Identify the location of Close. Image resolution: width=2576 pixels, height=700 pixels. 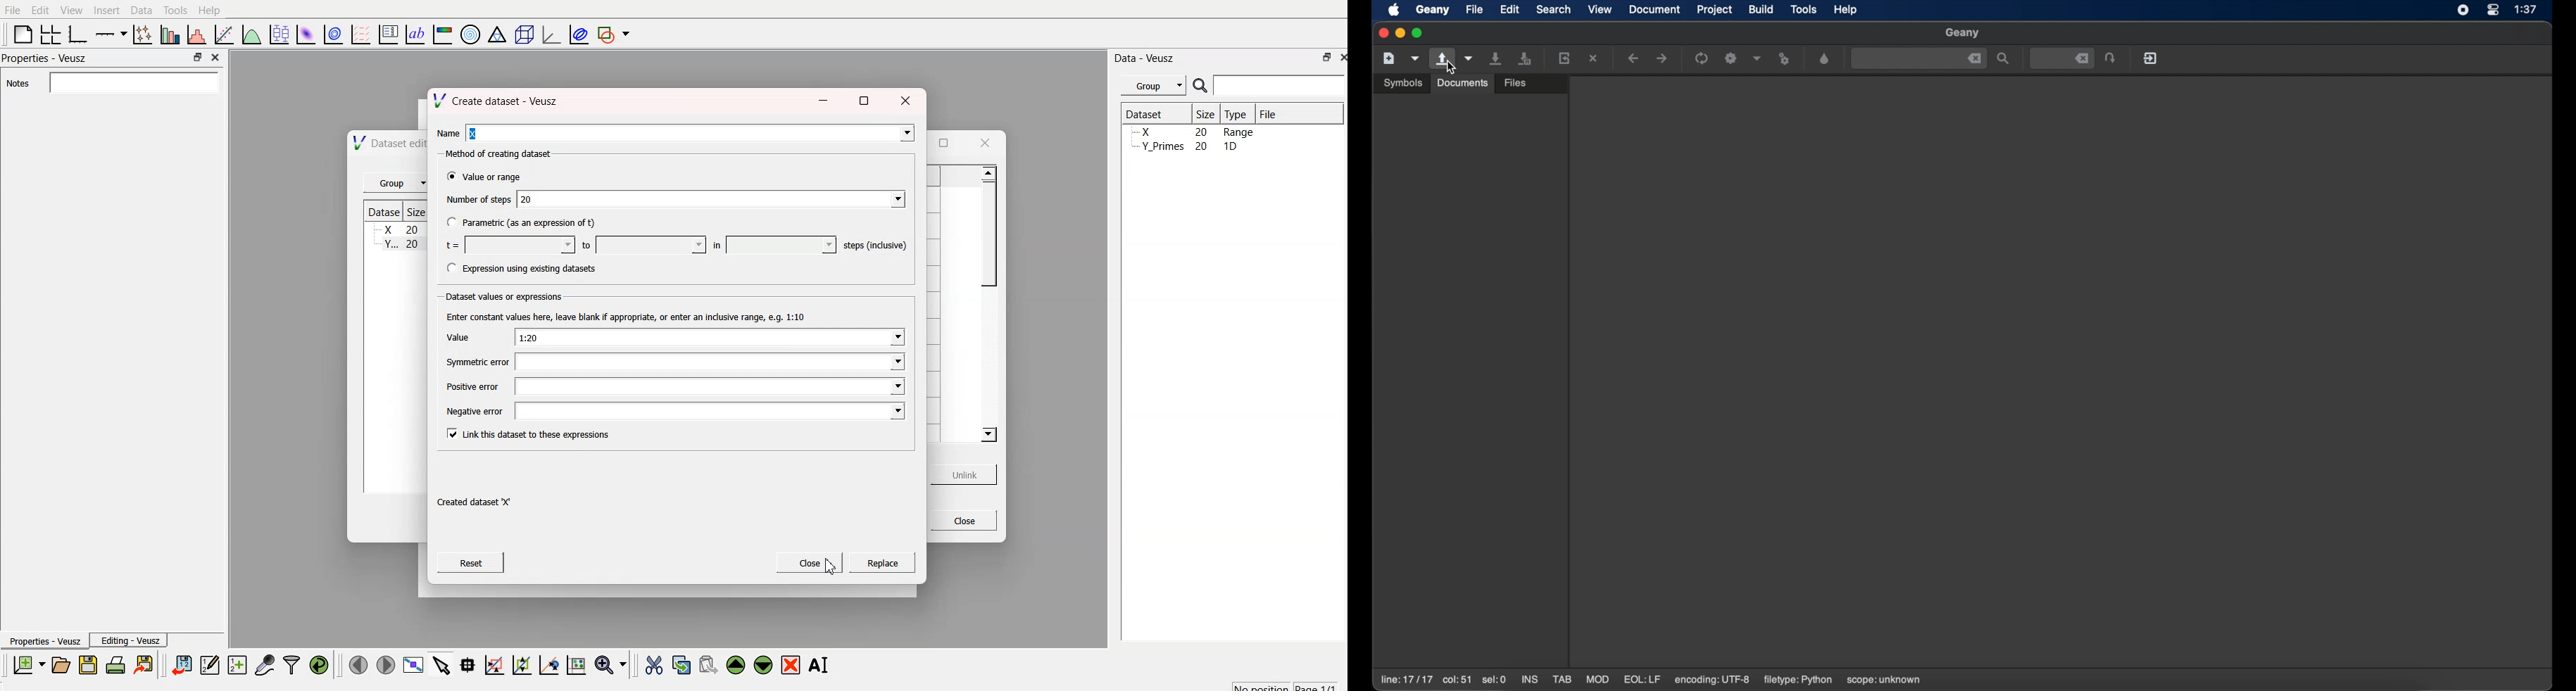
(962, 521).